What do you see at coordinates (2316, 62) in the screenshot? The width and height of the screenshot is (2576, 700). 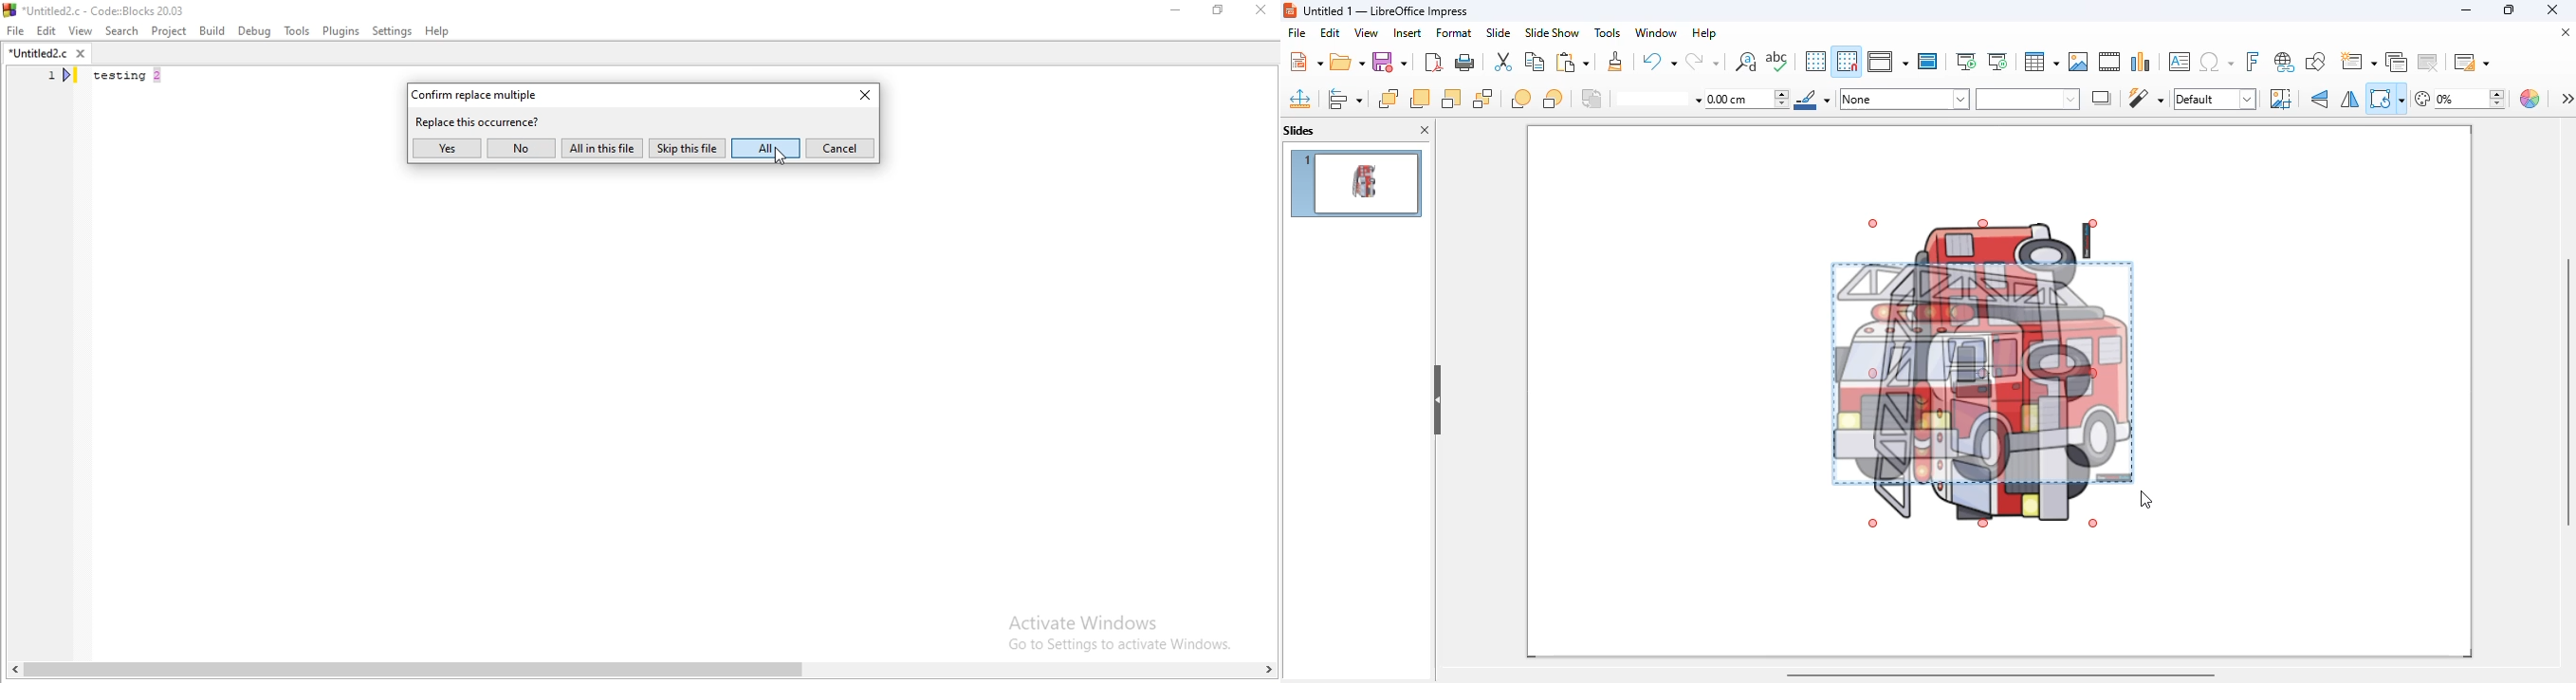 I see `show draw functions` at bounding box center [2316, 62].